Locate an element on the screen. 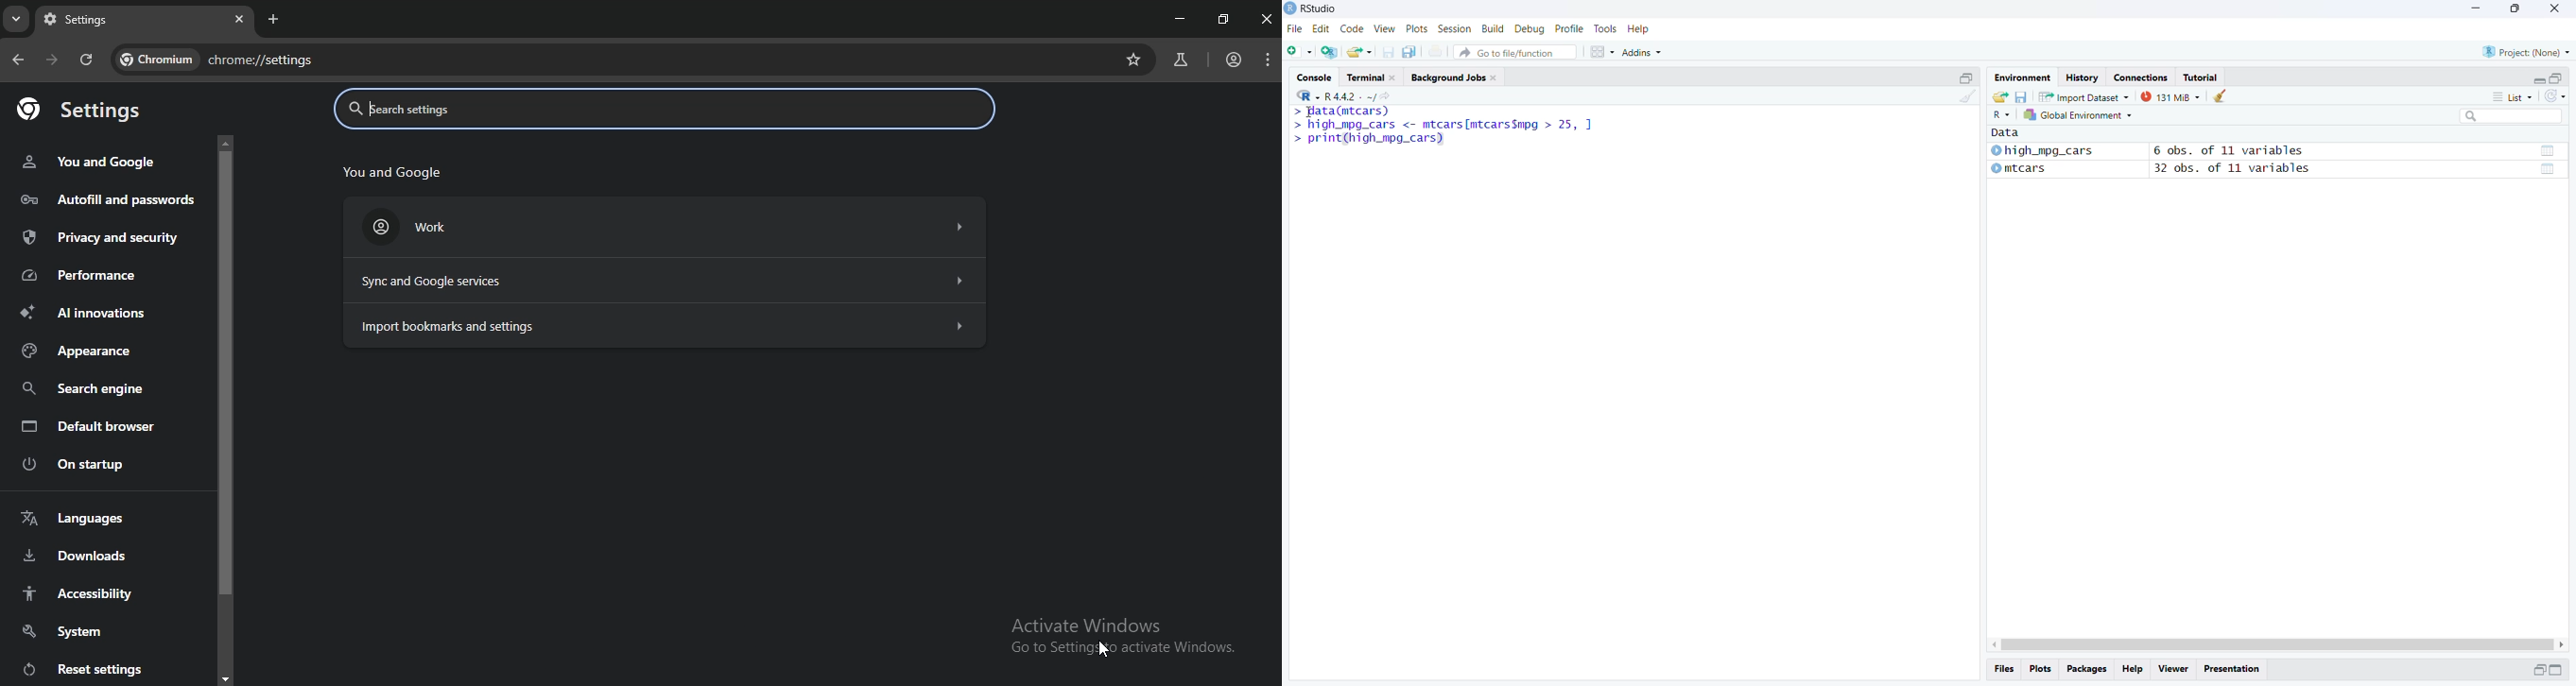 The image size is (2576, 700). new tab is located at coordinates (274, 19).